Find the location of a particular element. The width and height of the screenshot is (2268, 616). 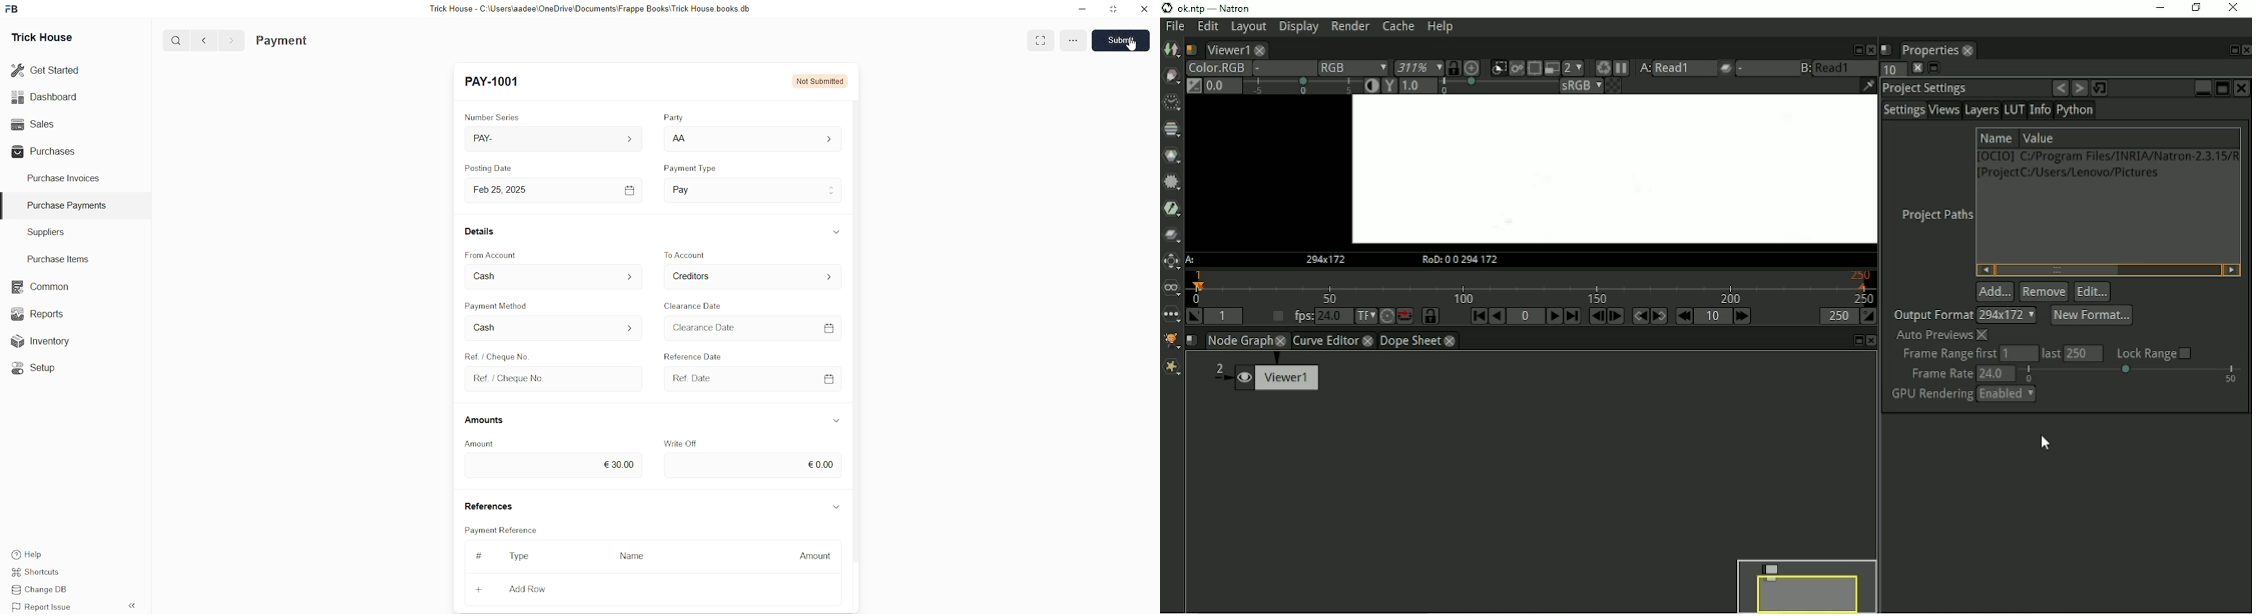

Graph is located at coordinates (1227, 49).